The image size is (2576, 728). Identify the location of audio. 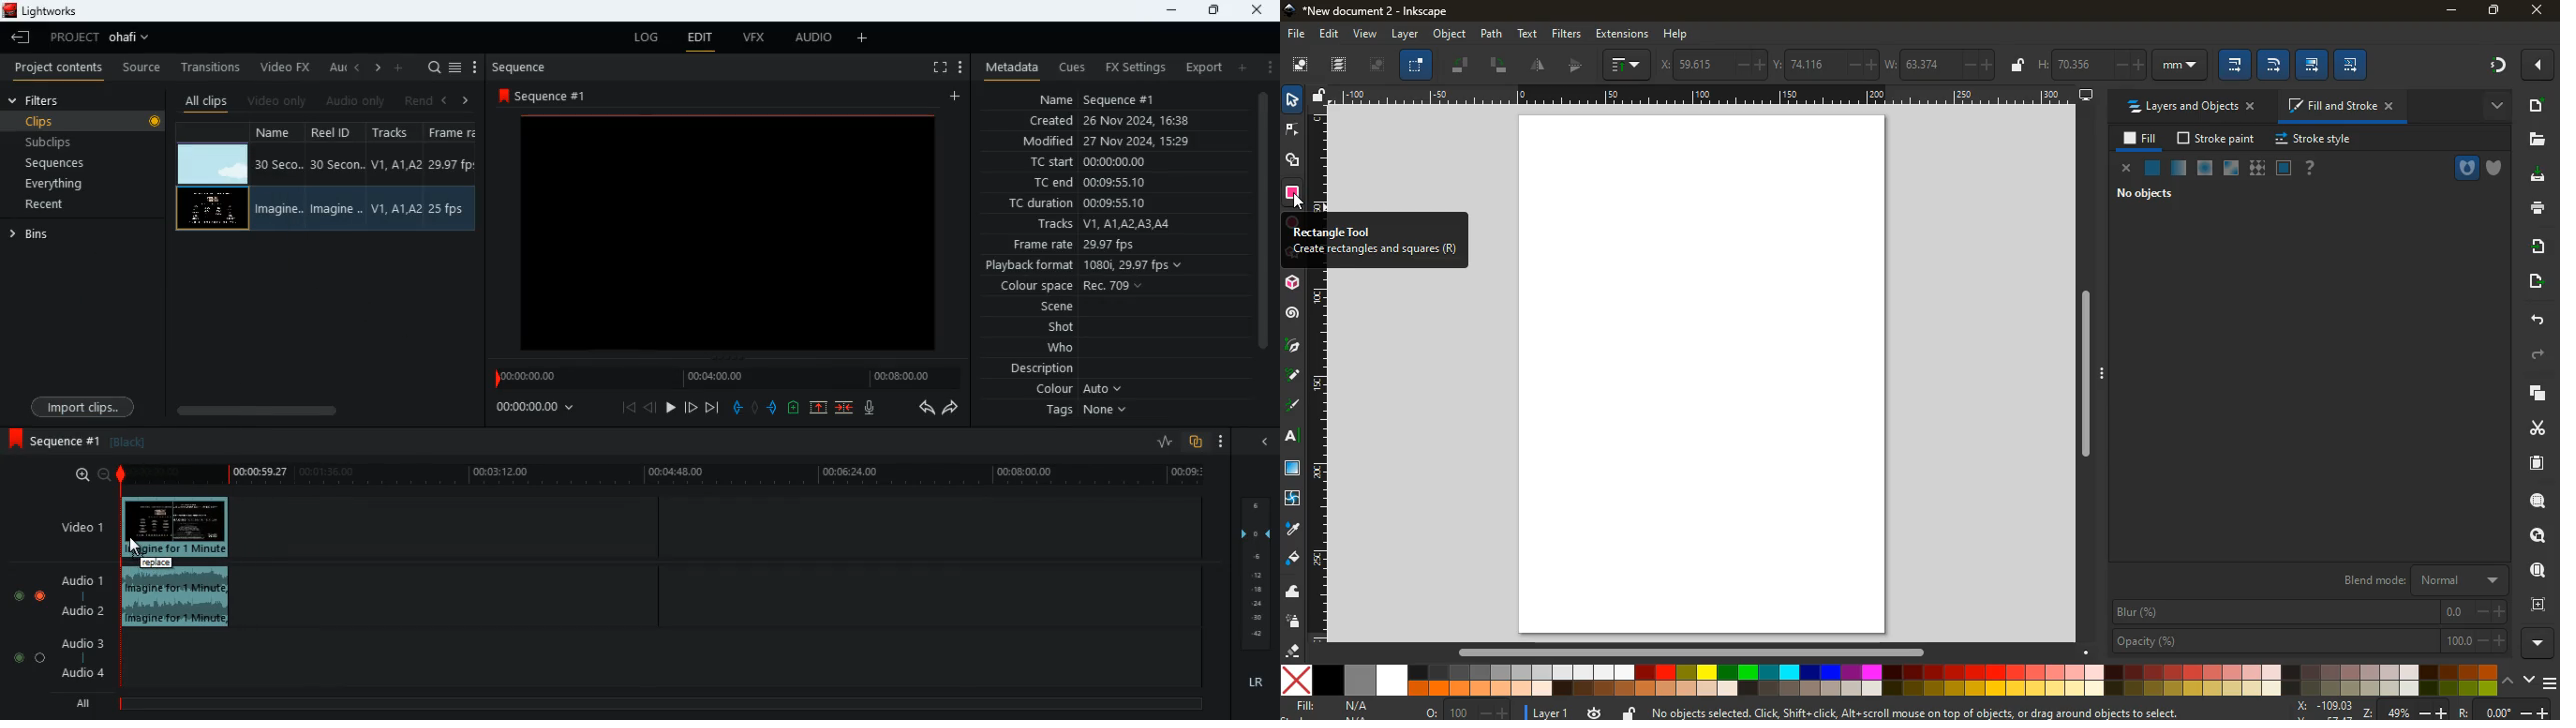
(182, 598).